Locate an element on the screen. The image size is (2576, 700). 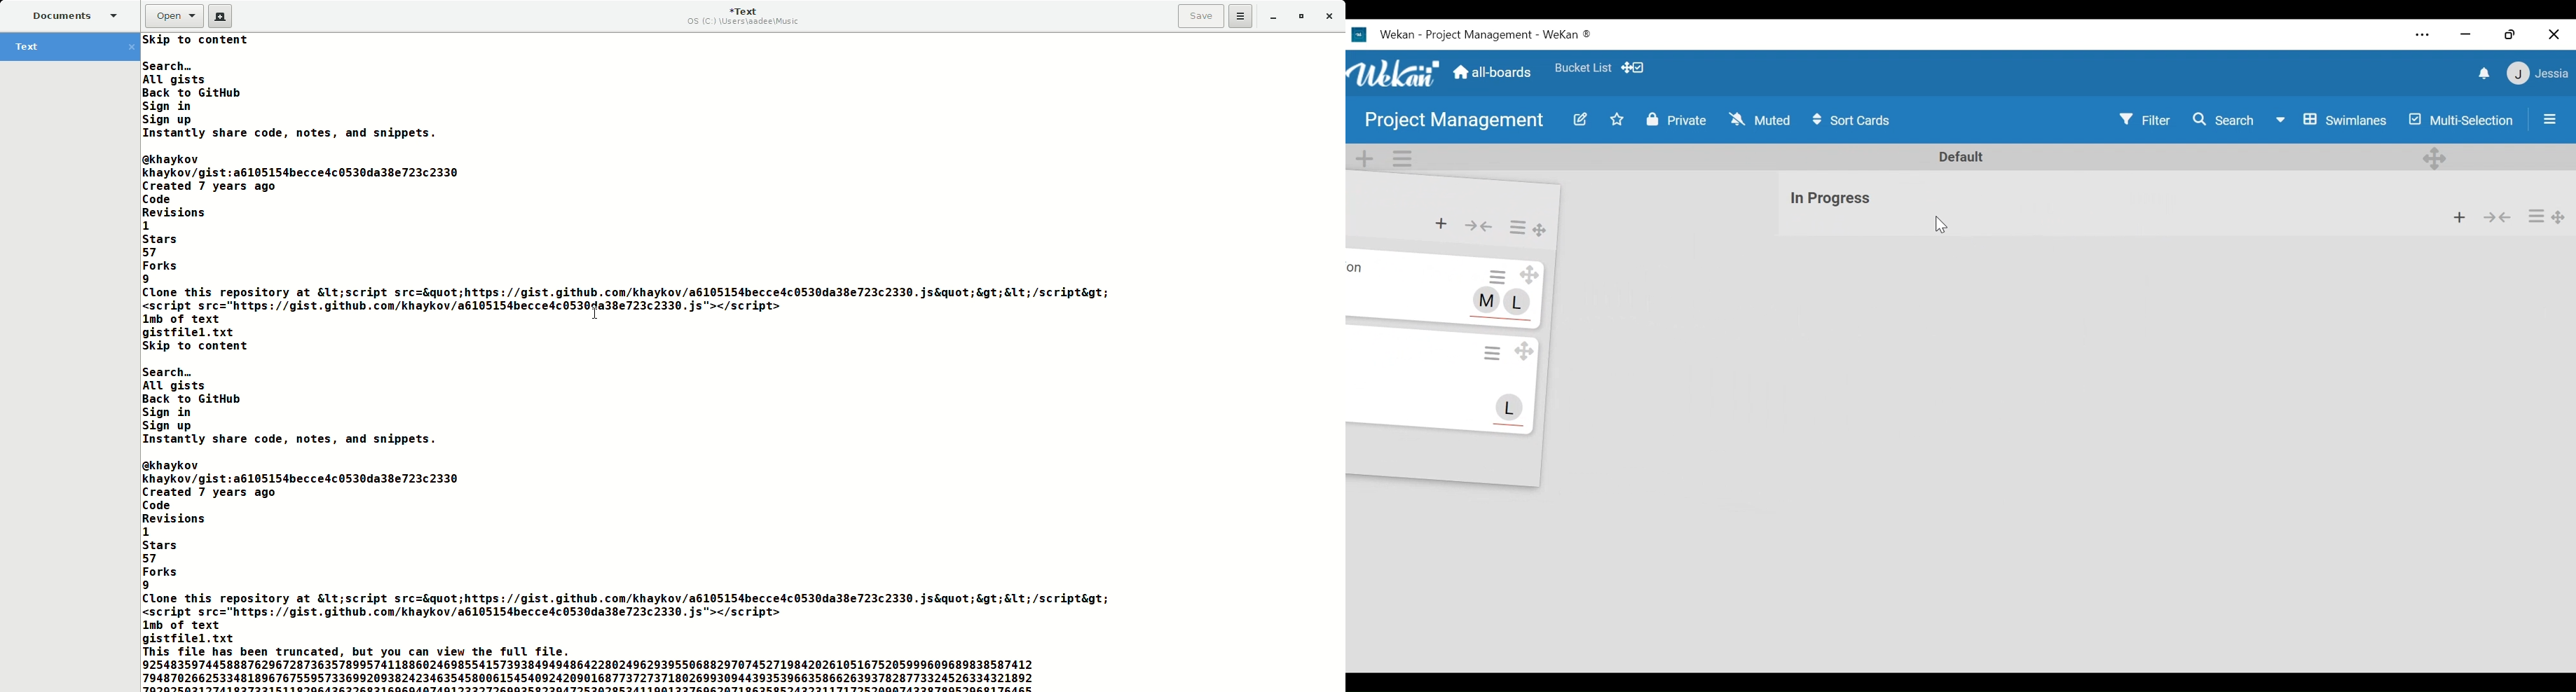
Edit is located at coordinates (1581, 119).